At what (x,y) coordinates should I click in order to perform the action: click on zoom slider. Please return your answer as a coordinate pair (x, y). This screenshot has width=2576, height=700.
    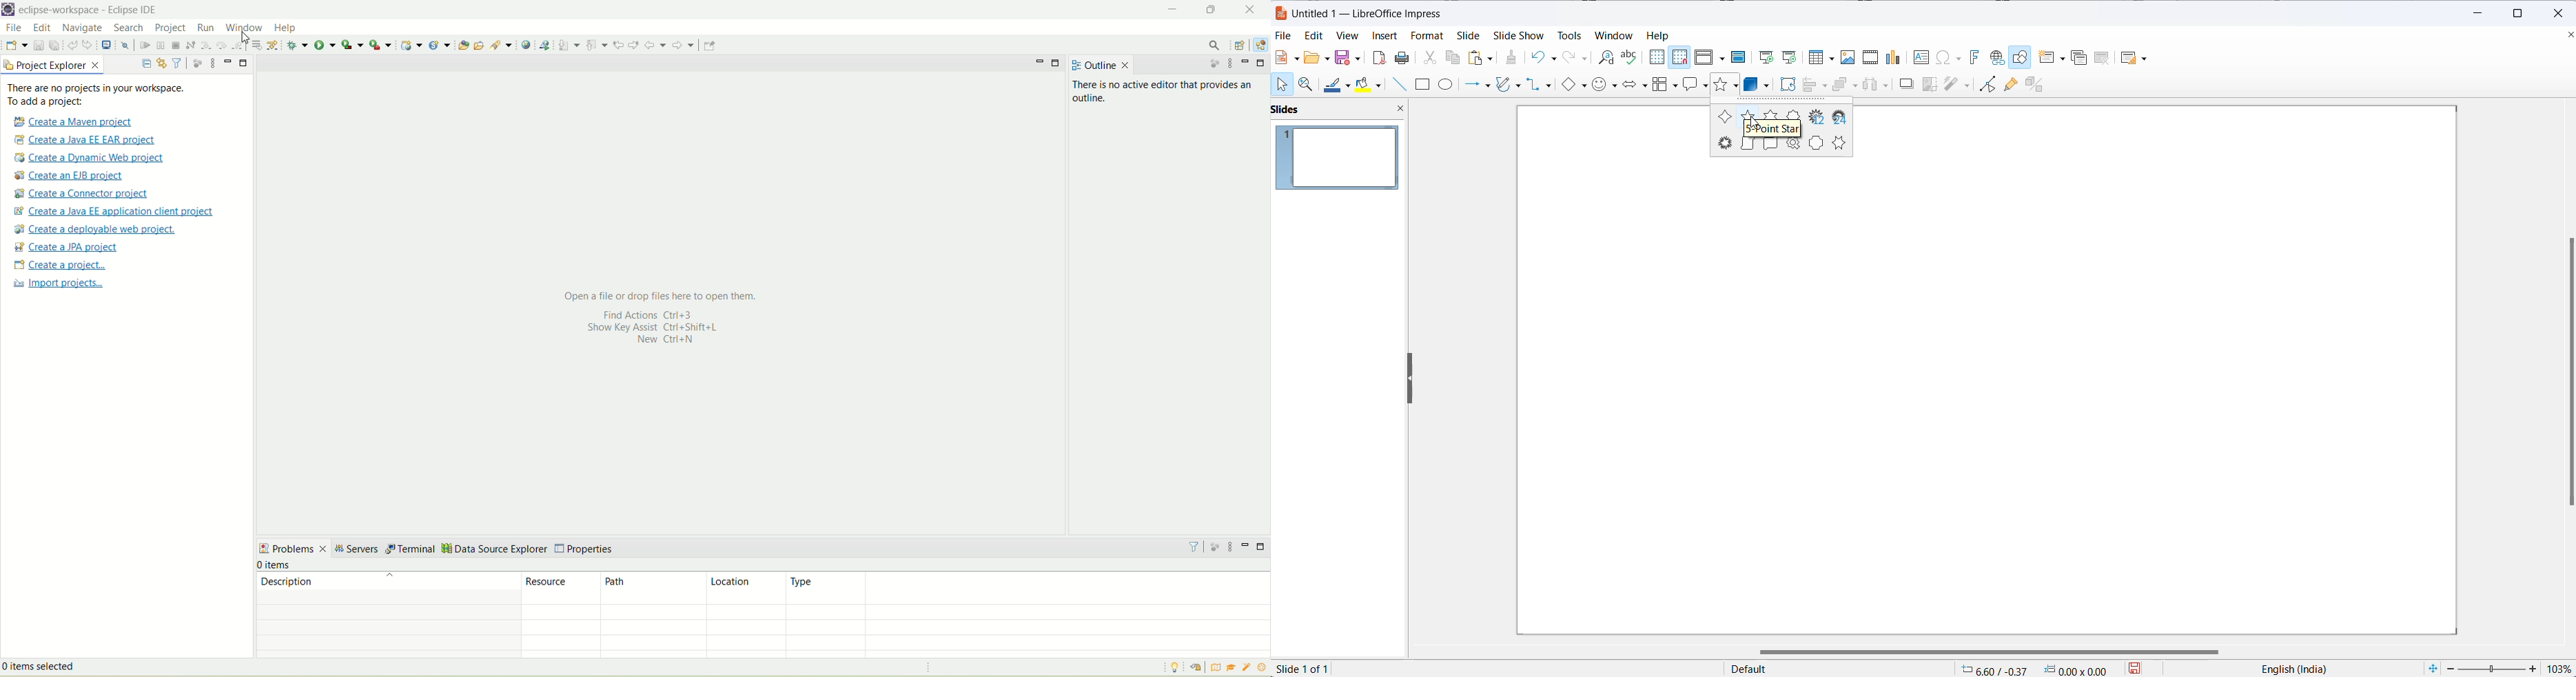
    Looking at the image, I should click on (2493, 668).